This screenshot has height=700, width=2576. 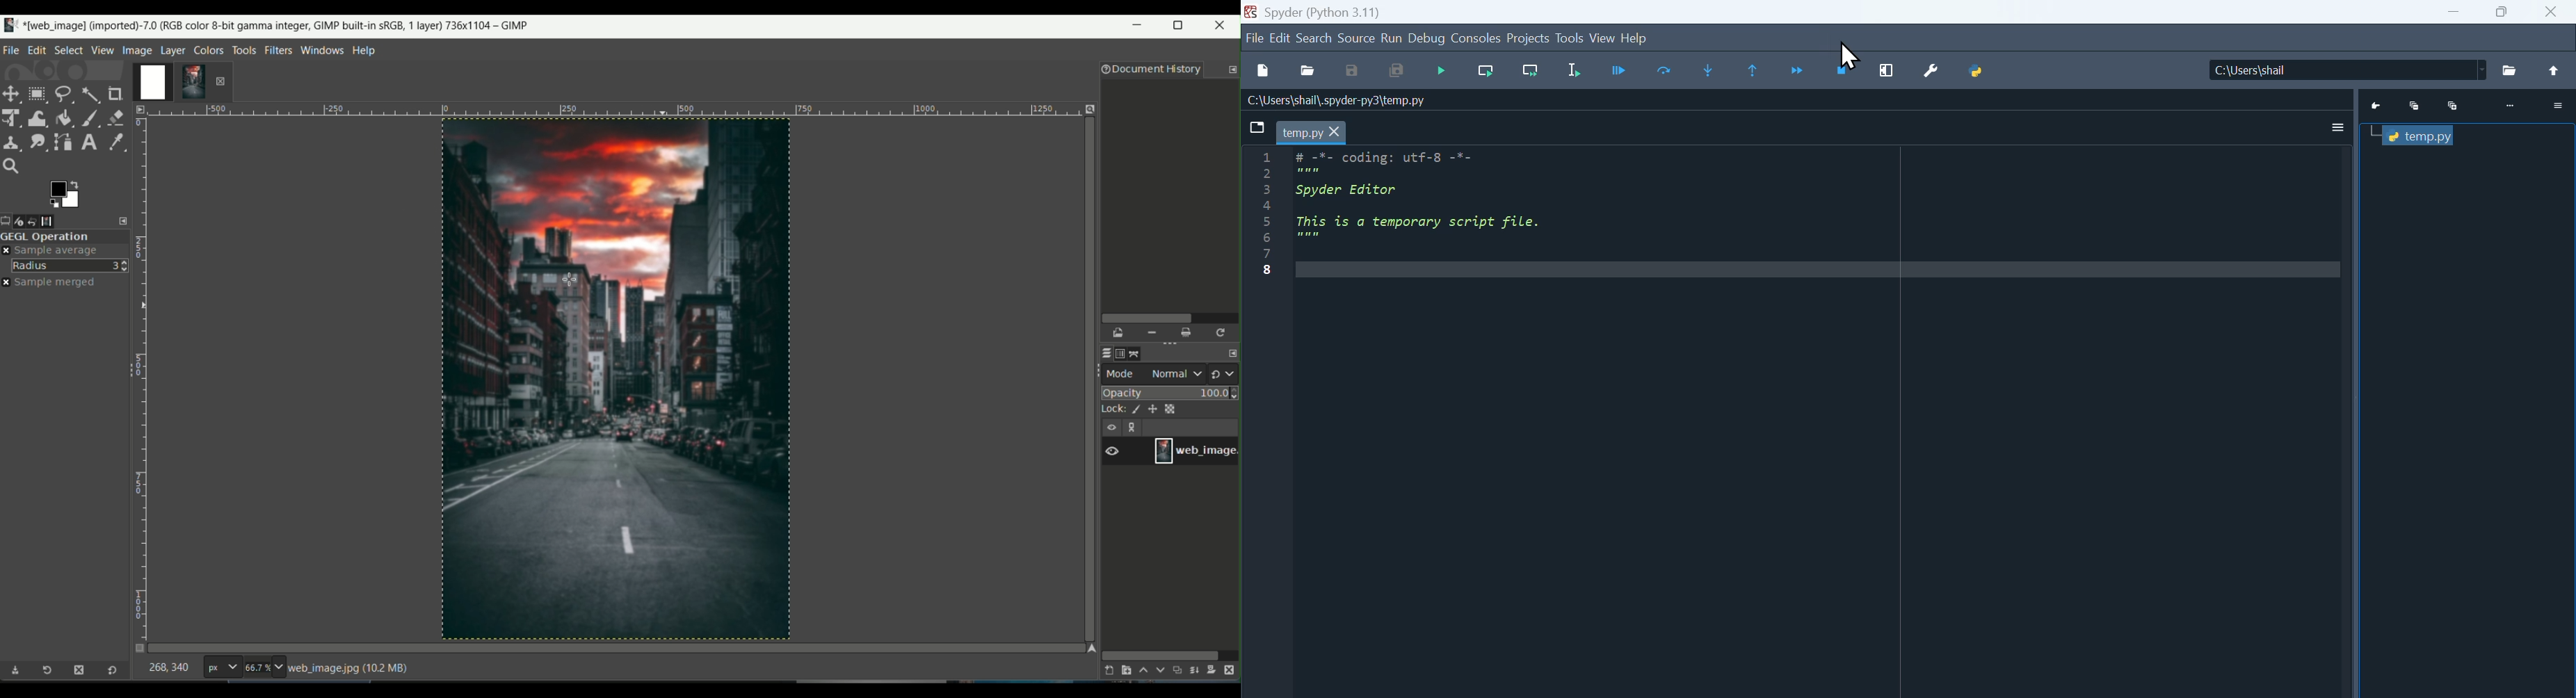 What do you see at coordinates (1301, 133) in the screenshot?
I see `temp.py` at bounding box center [1301, 133].